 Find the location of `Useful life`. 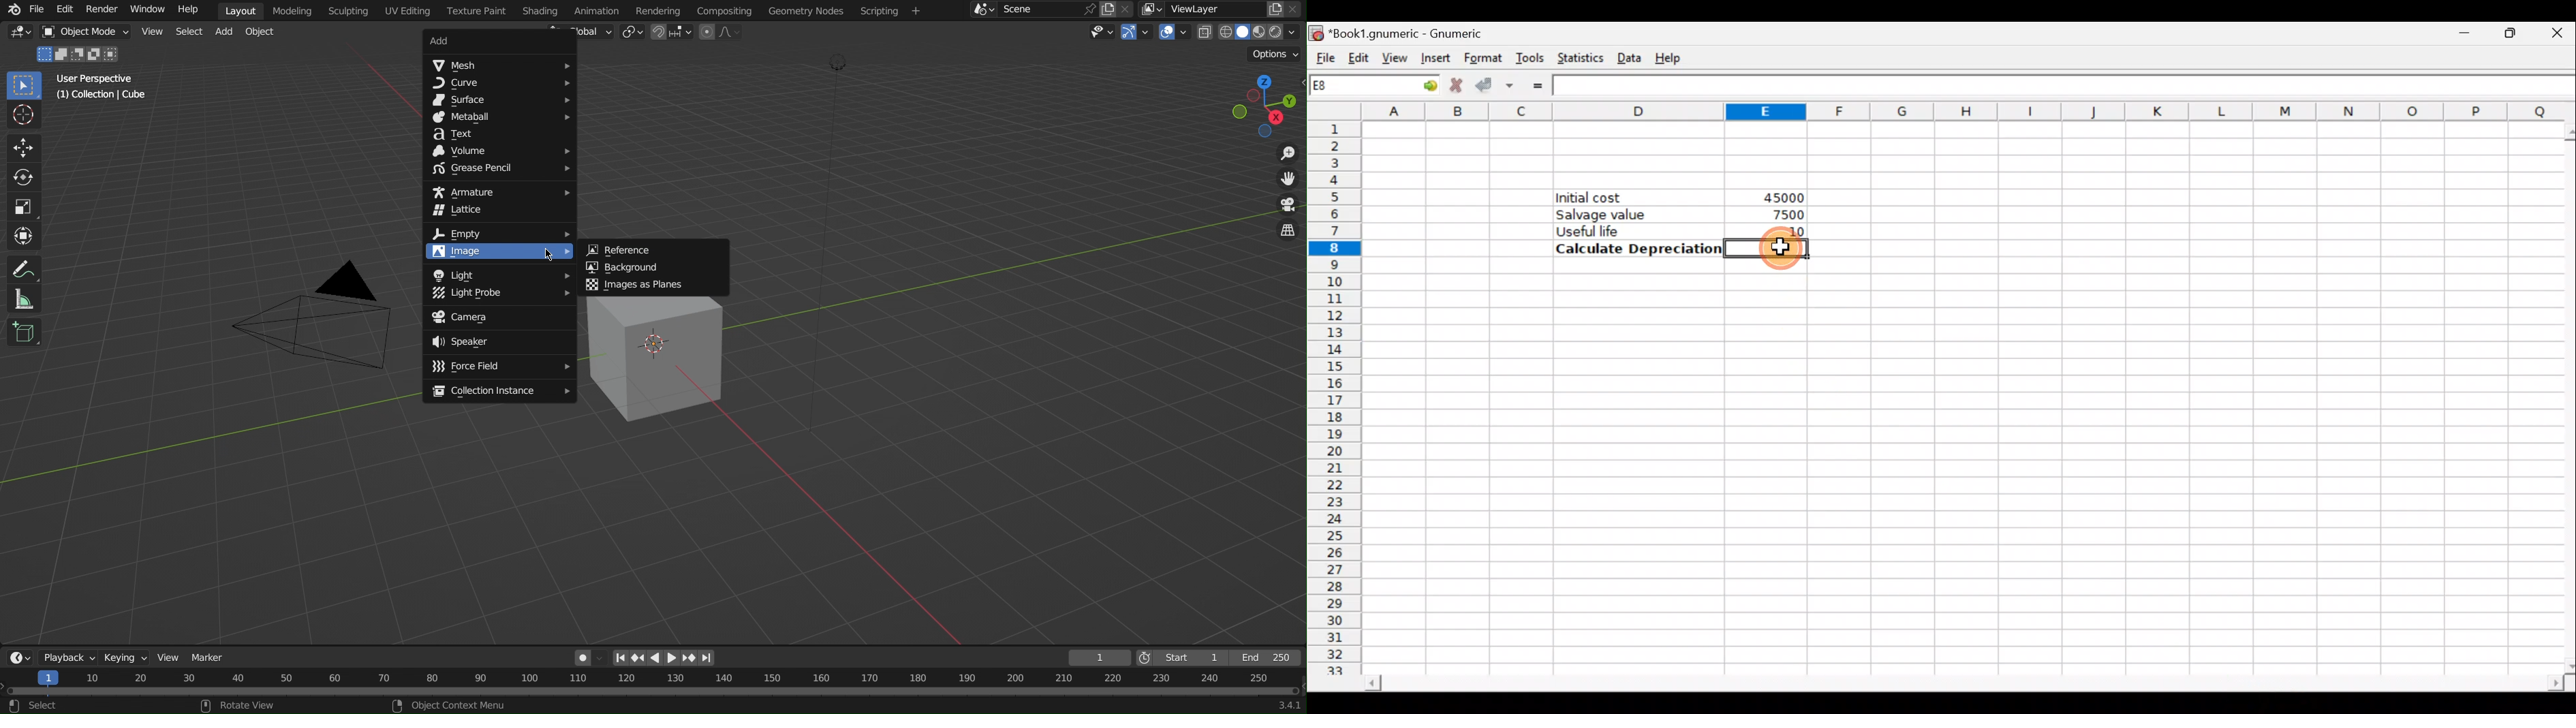

Useful life is located at coordinates (1631, 231).